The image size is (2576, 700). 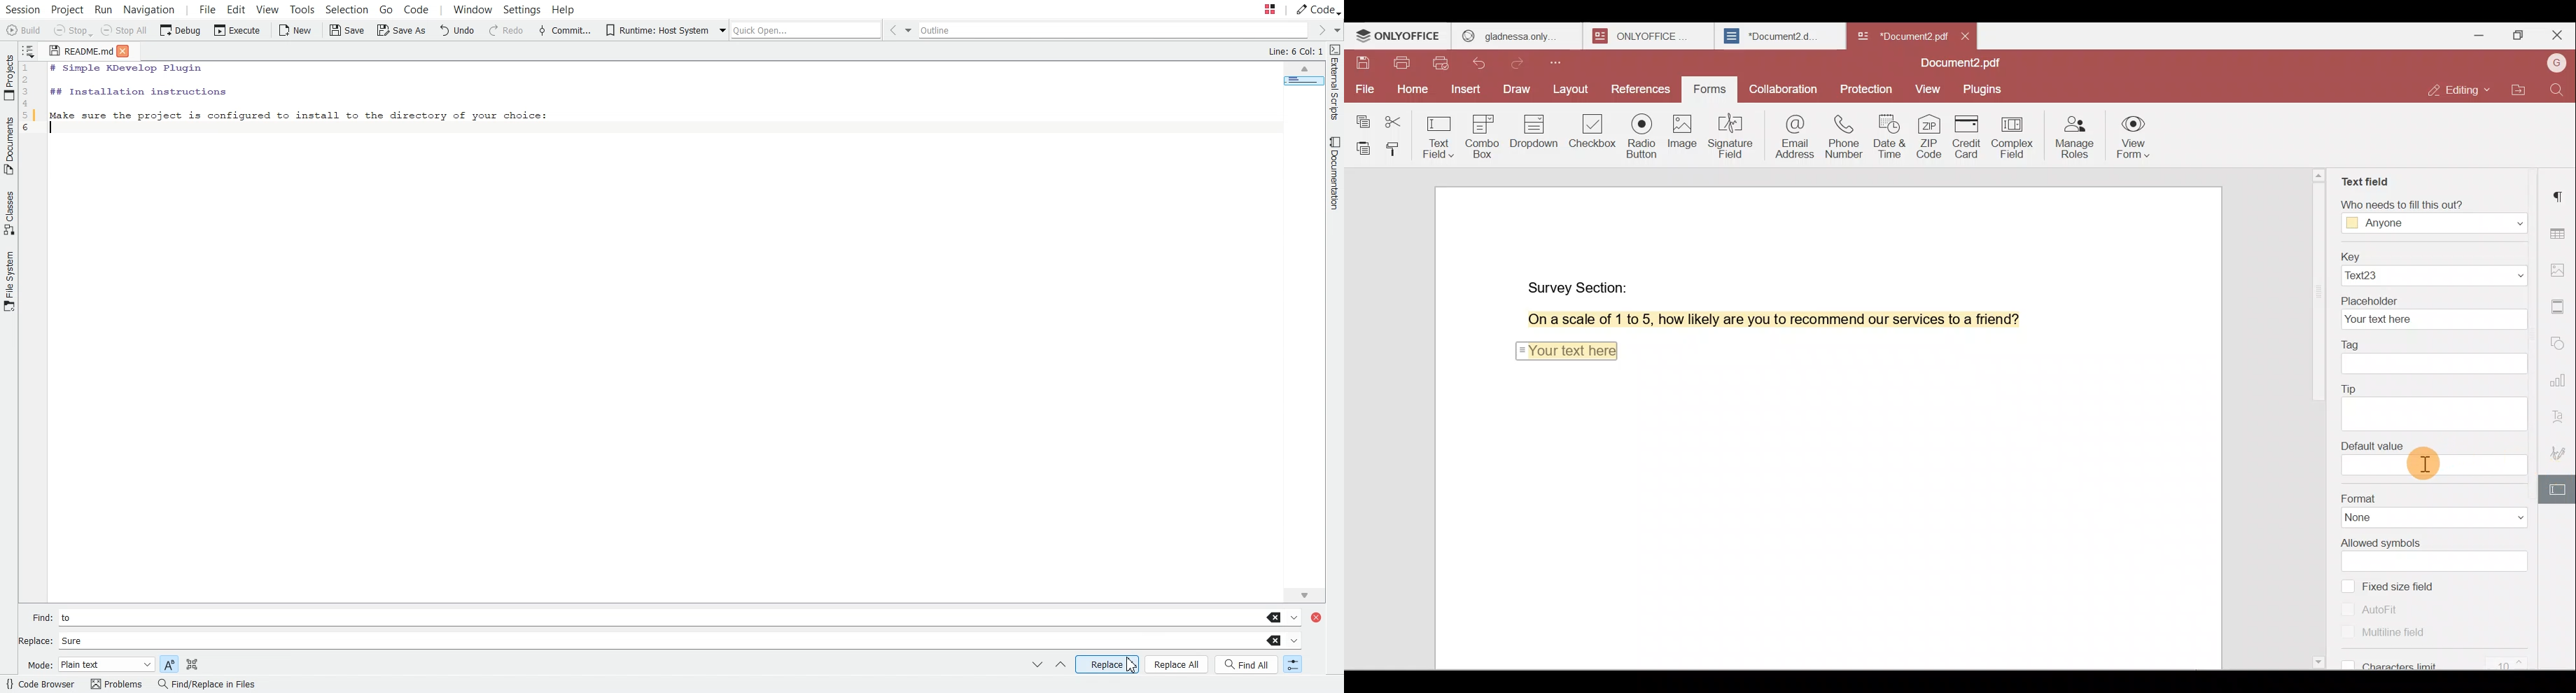 What do you see at coordinates (2475, 34) in the screenshot?
I see `Minimize` at bounding box center [2475, 34].